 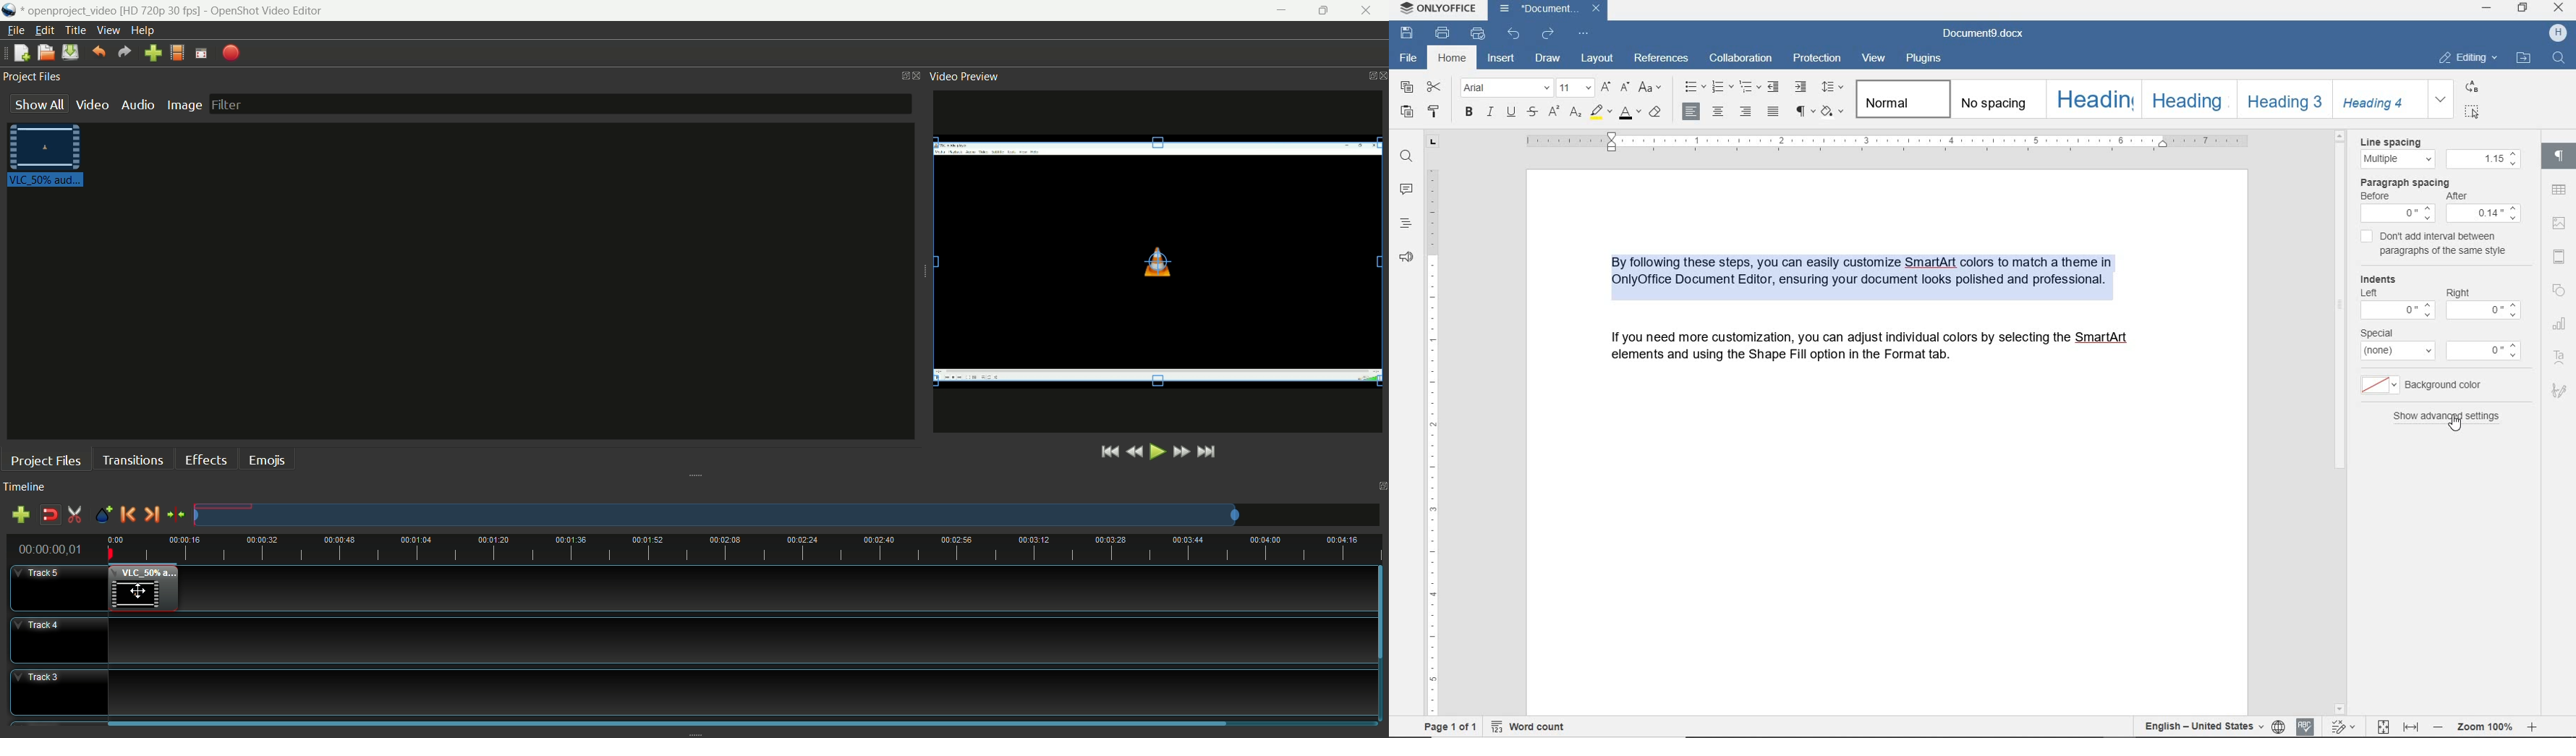 What do you see at coordinates (1468, 111) in the screenshot?
I see `bold` at bounding box center [1468, 111].